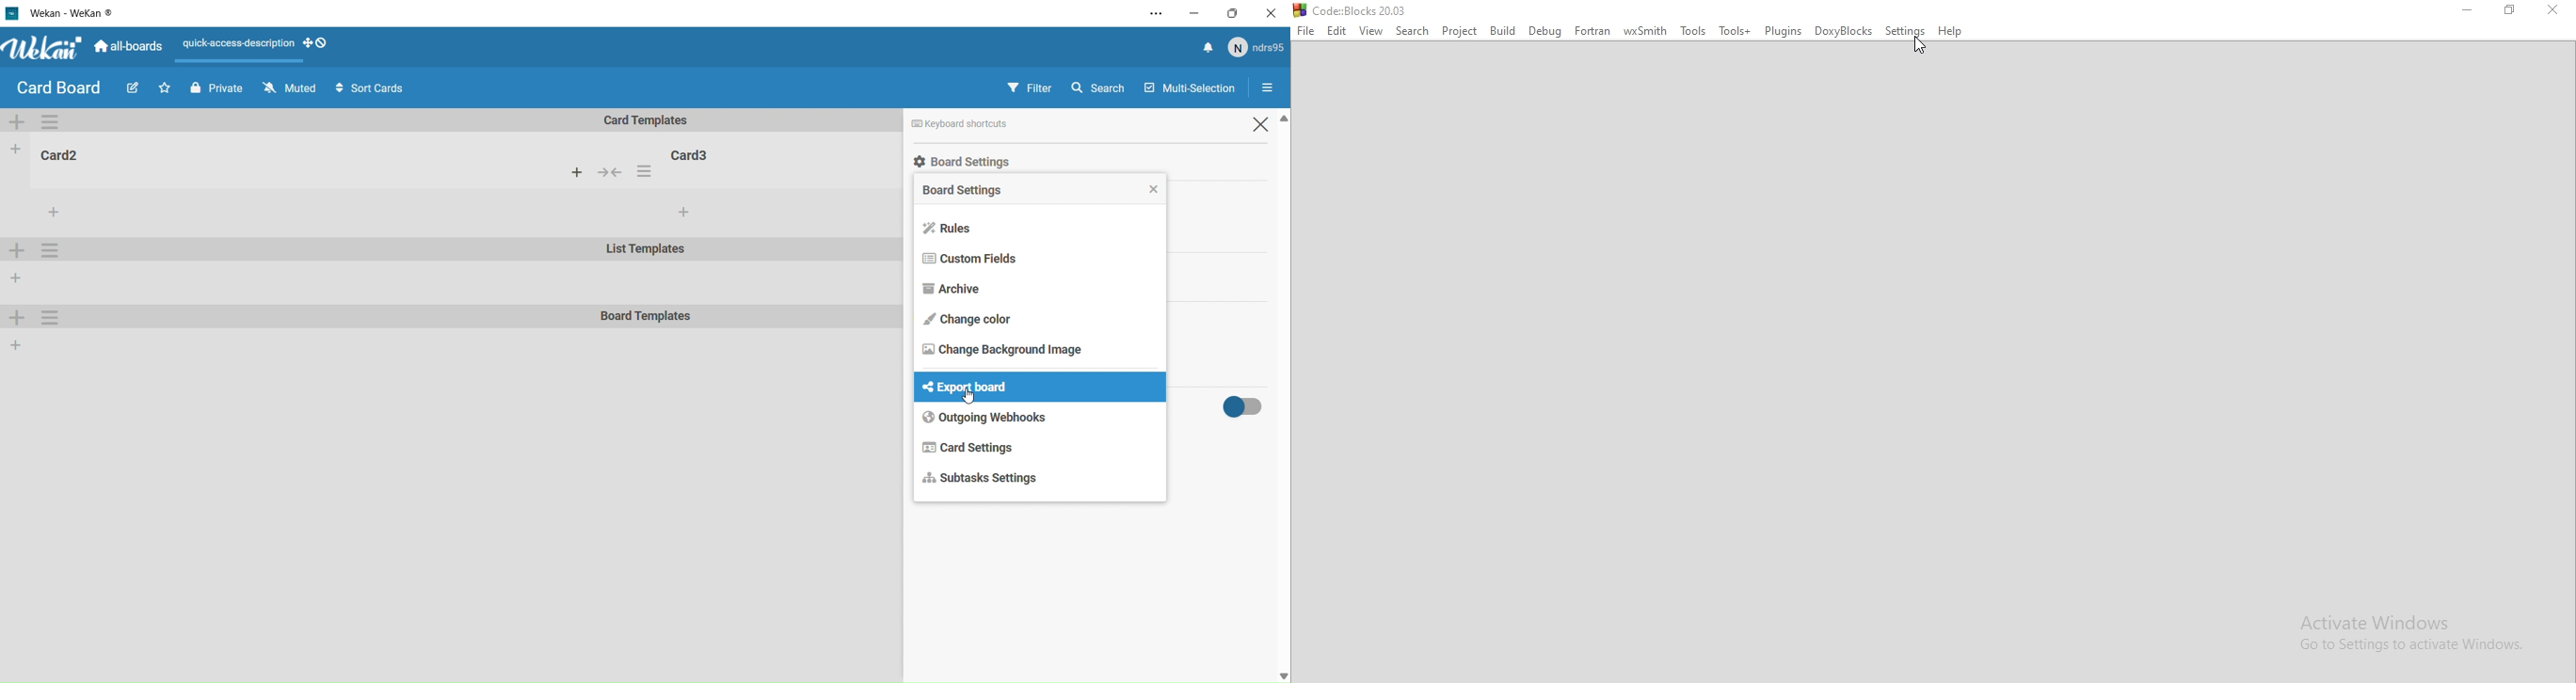  I want to click on Settings, so click(1905, 30).